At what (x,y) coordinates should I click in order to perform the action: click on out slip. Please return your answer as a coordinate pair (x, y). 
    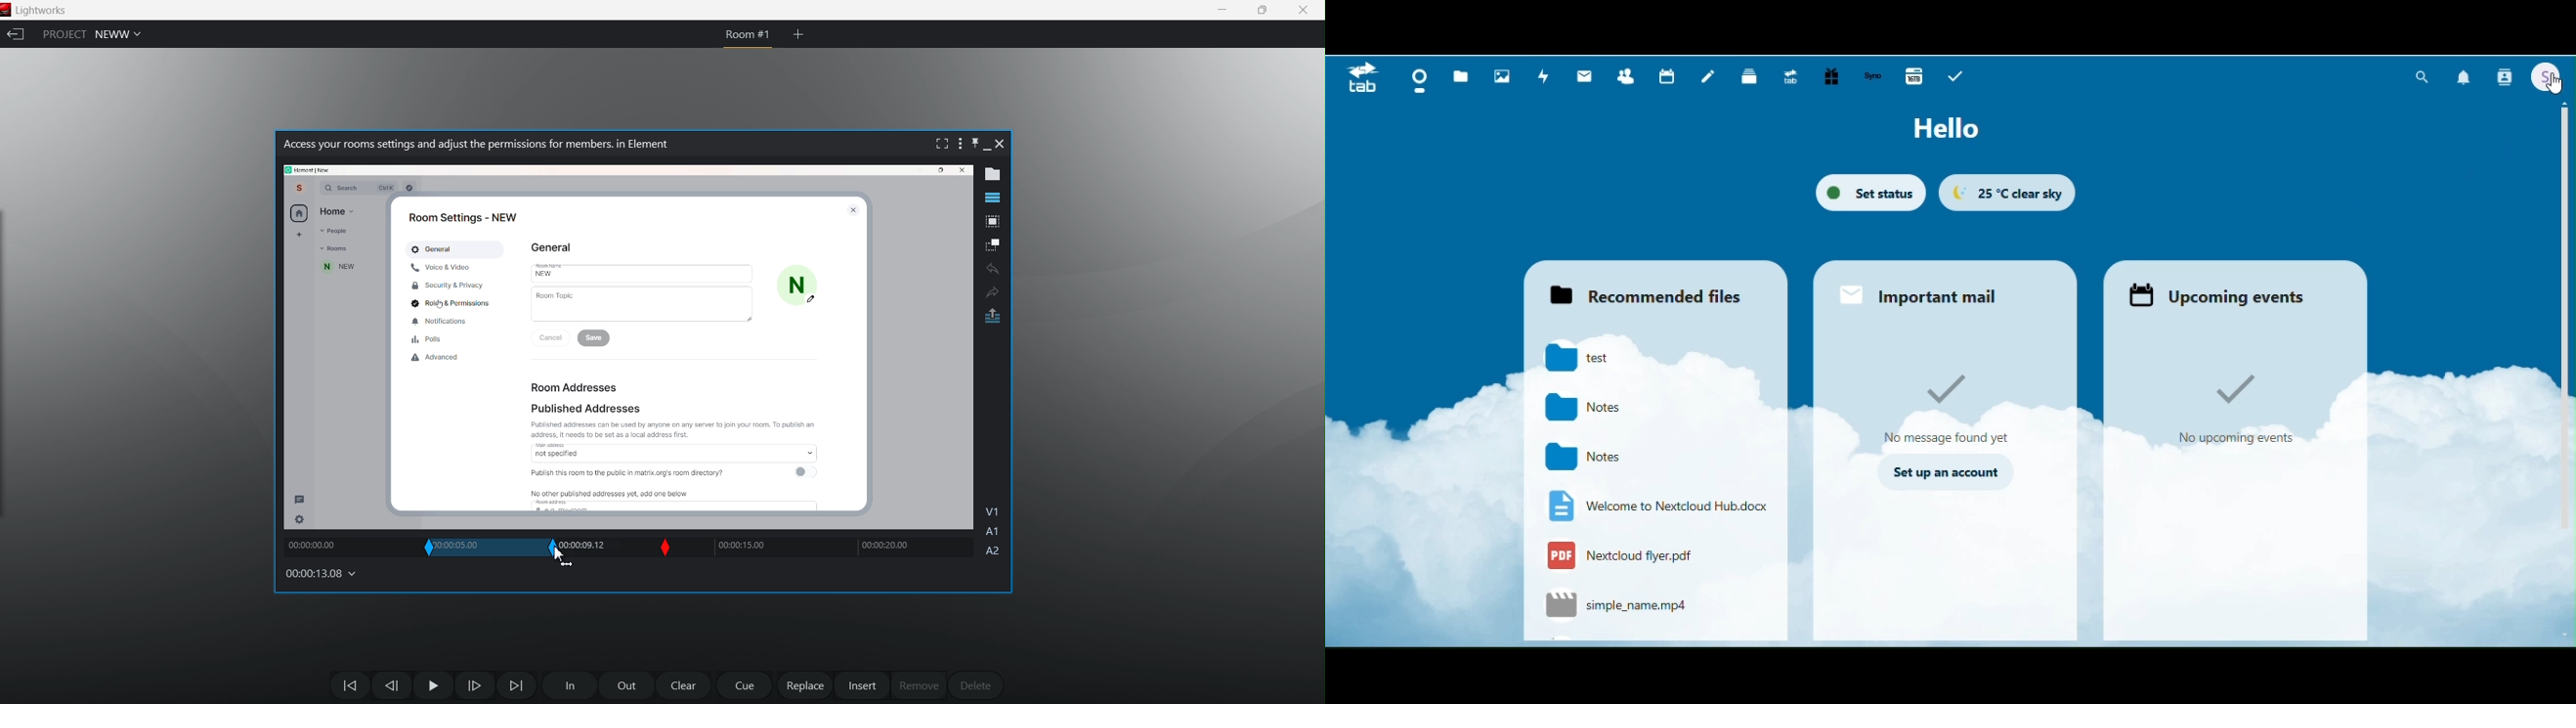
    Looking at the image, I should click on (553, 548).